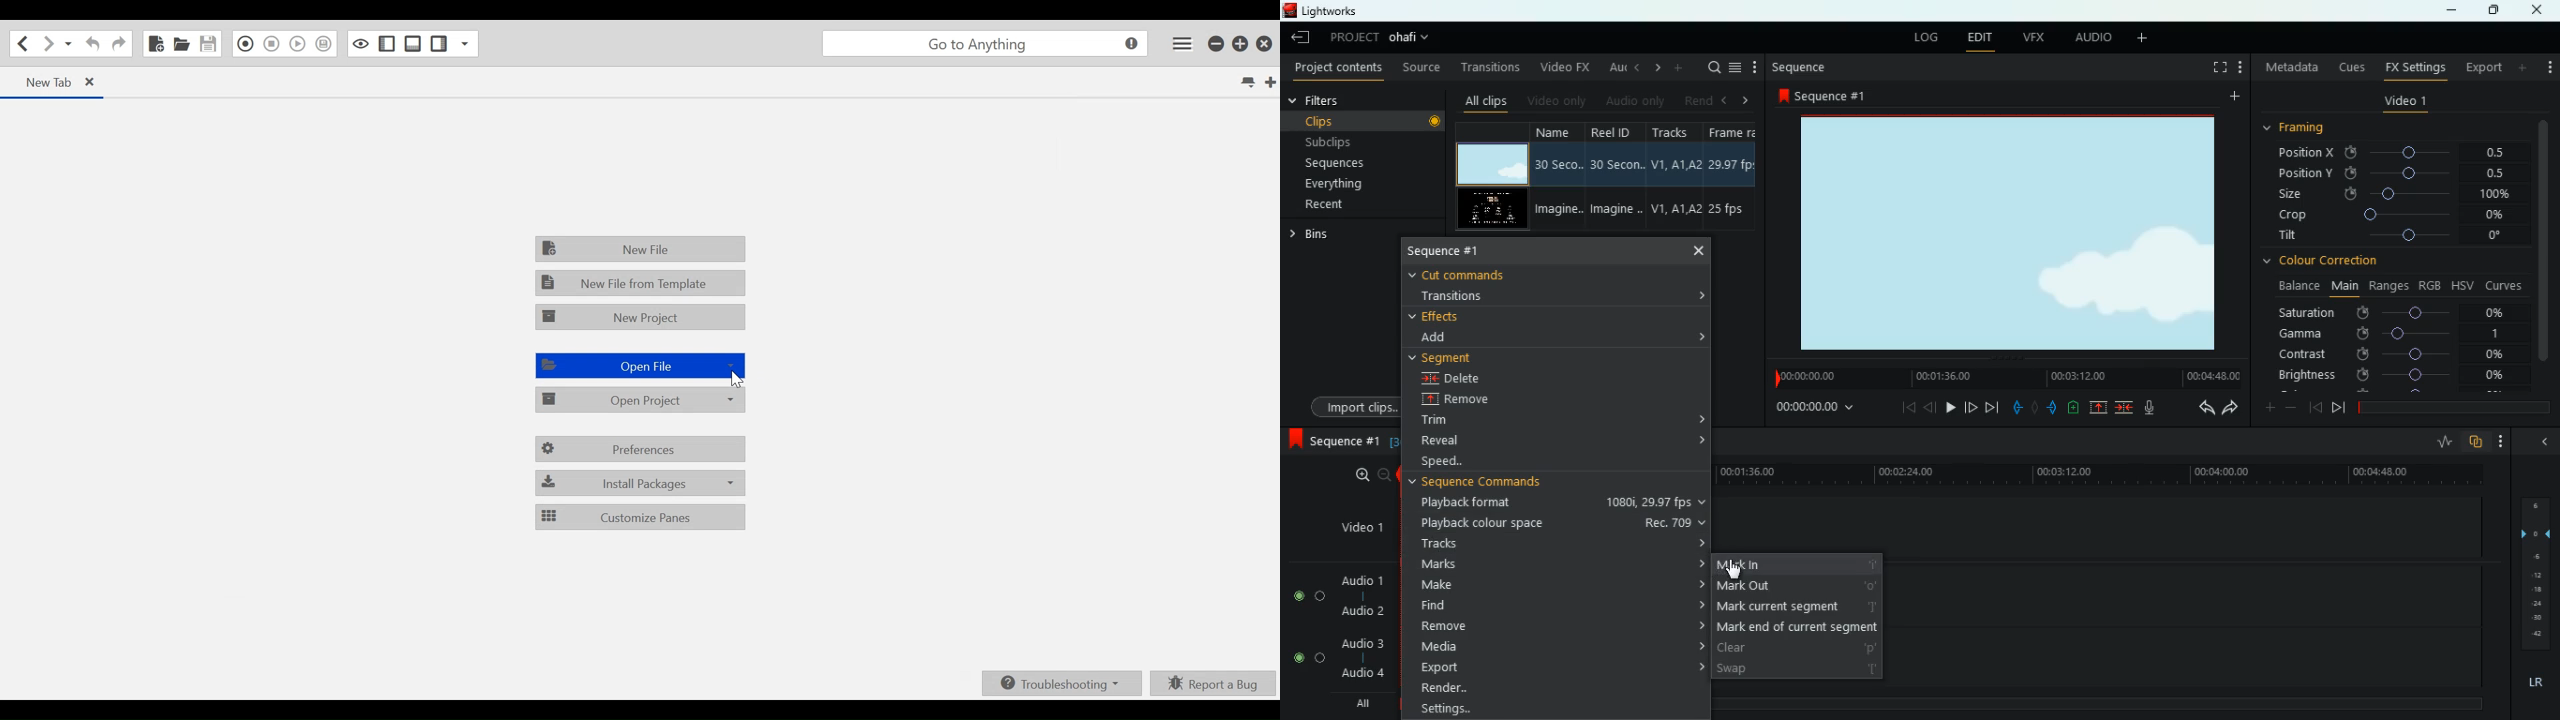 Image resolution: width=2576 pixels, height=728 pixels. I want to click on close, so click(2541, 443).